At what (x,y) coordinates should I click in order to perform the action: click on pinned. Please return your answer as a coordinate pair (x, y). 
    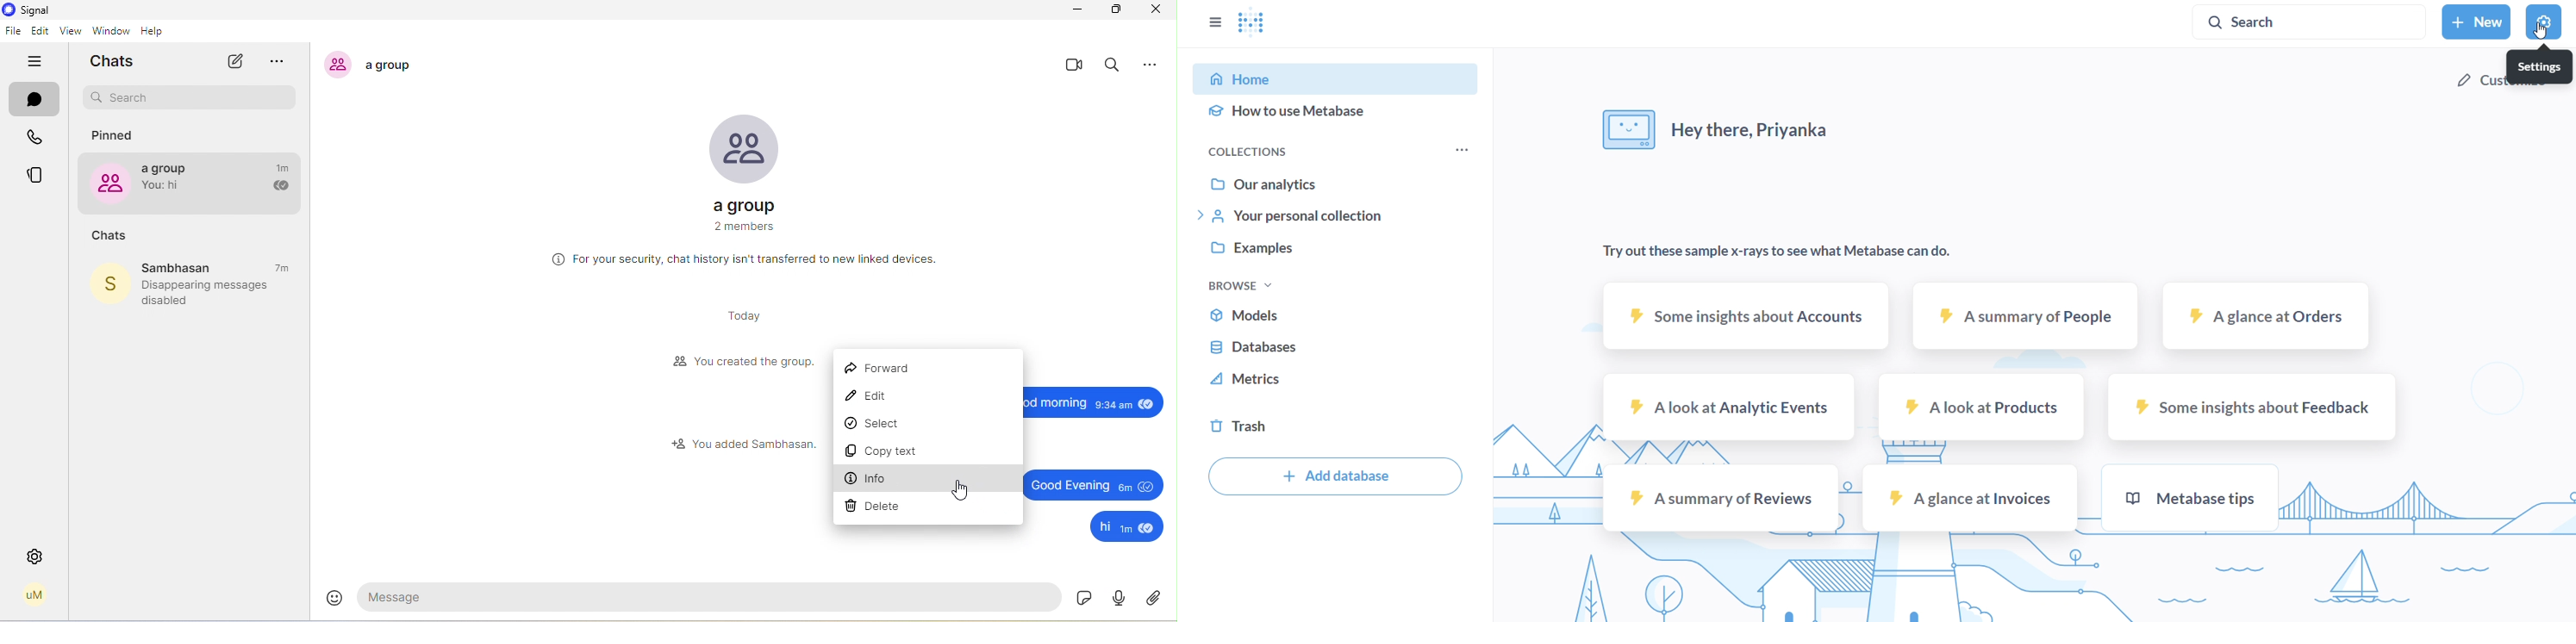
    Looking at the image, I should click on (115, 136).